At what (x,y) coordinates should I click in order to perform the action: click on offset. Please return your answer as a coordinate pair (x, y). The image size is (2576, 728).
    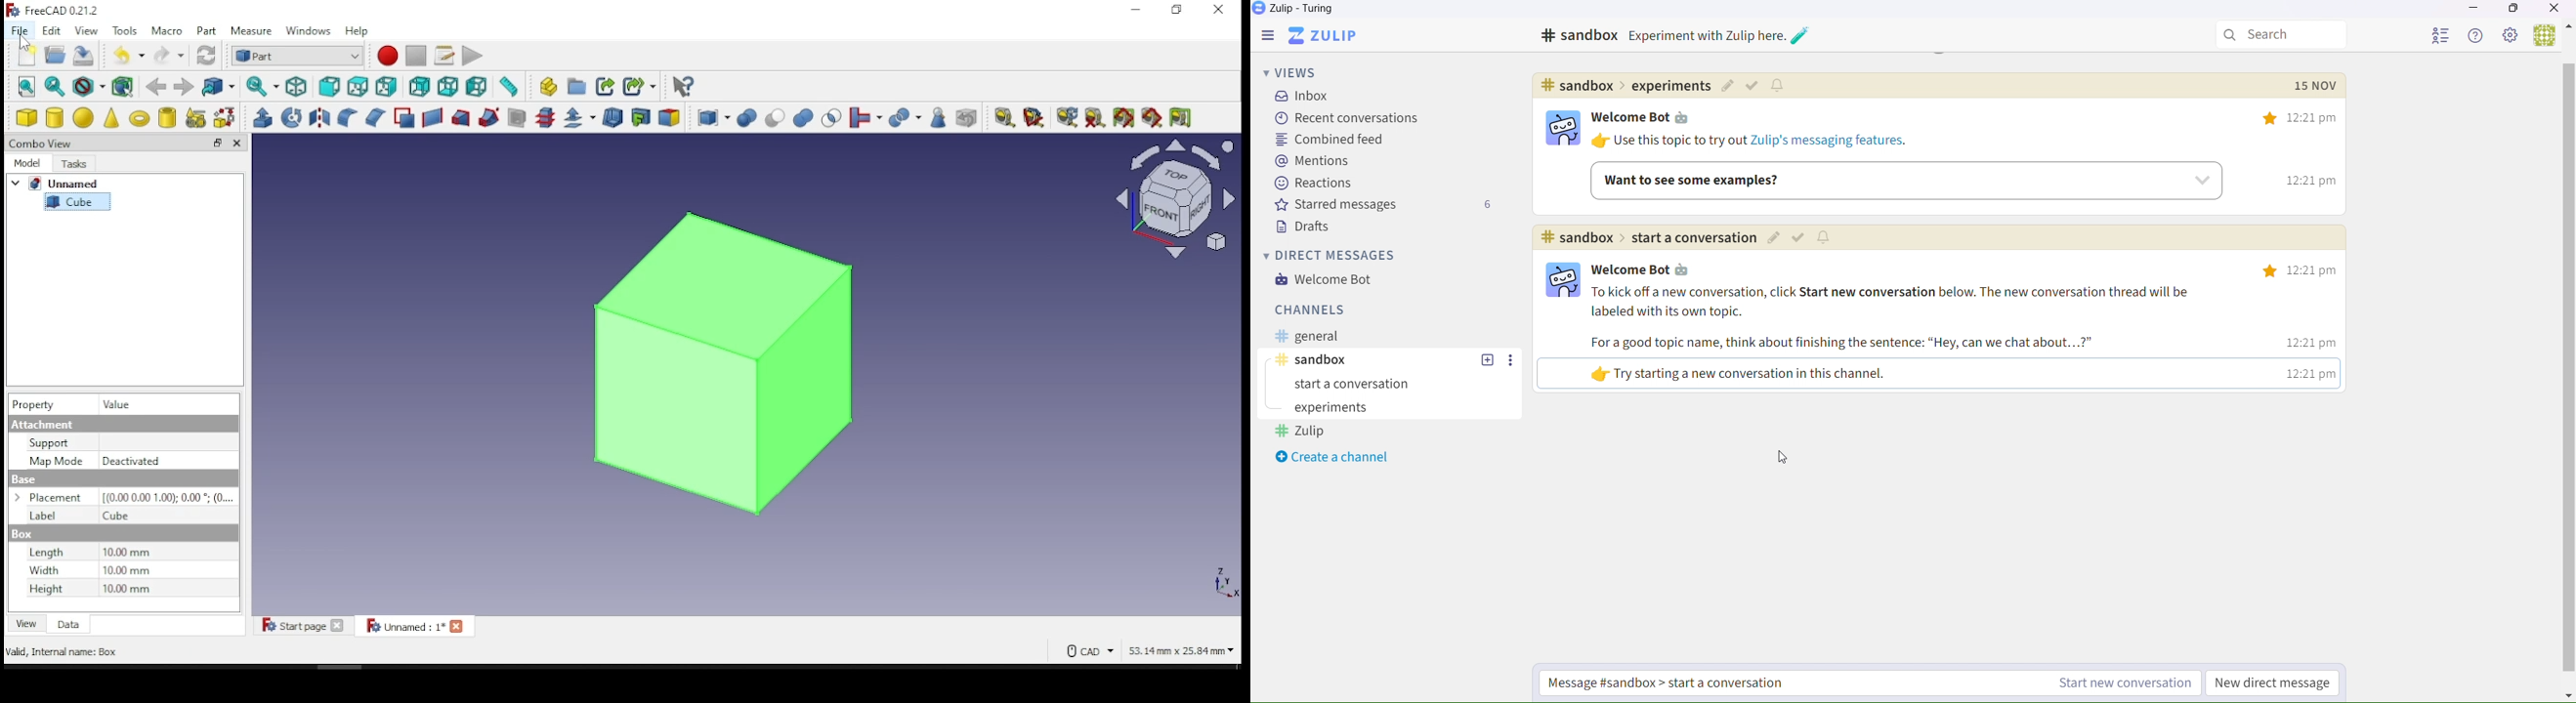
    Looking at the image, I should click on (580, 117).